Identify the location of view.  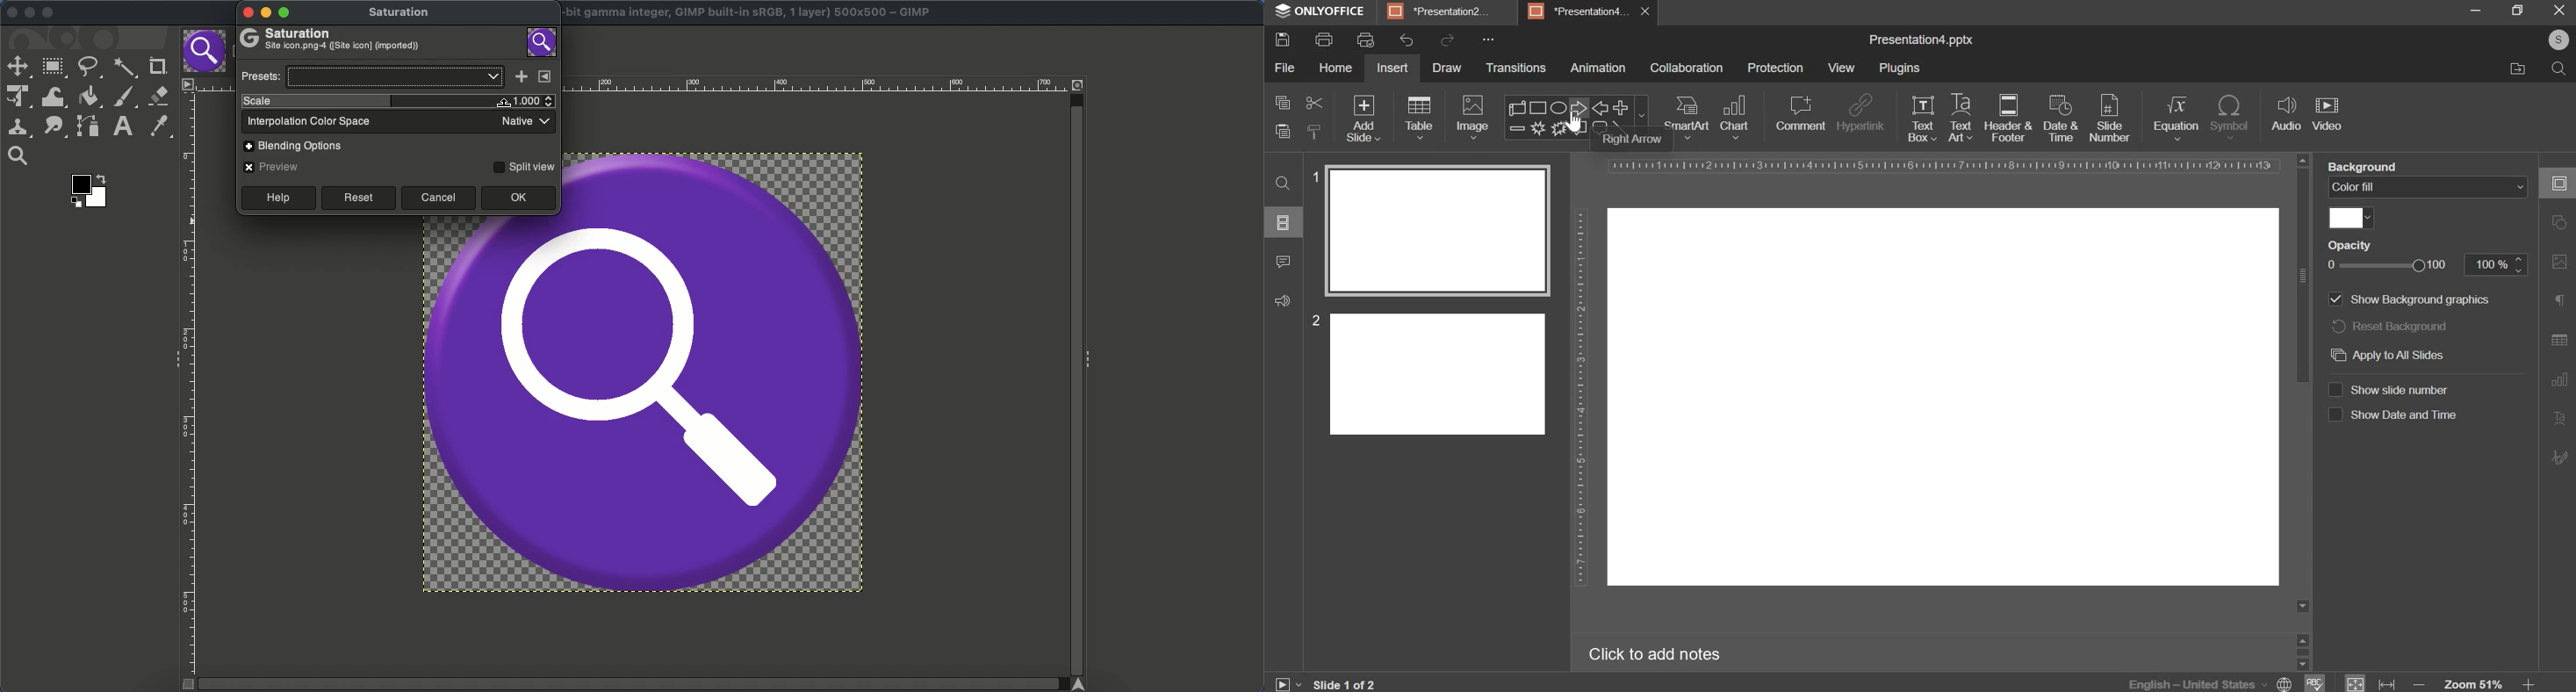
(1840, 68).